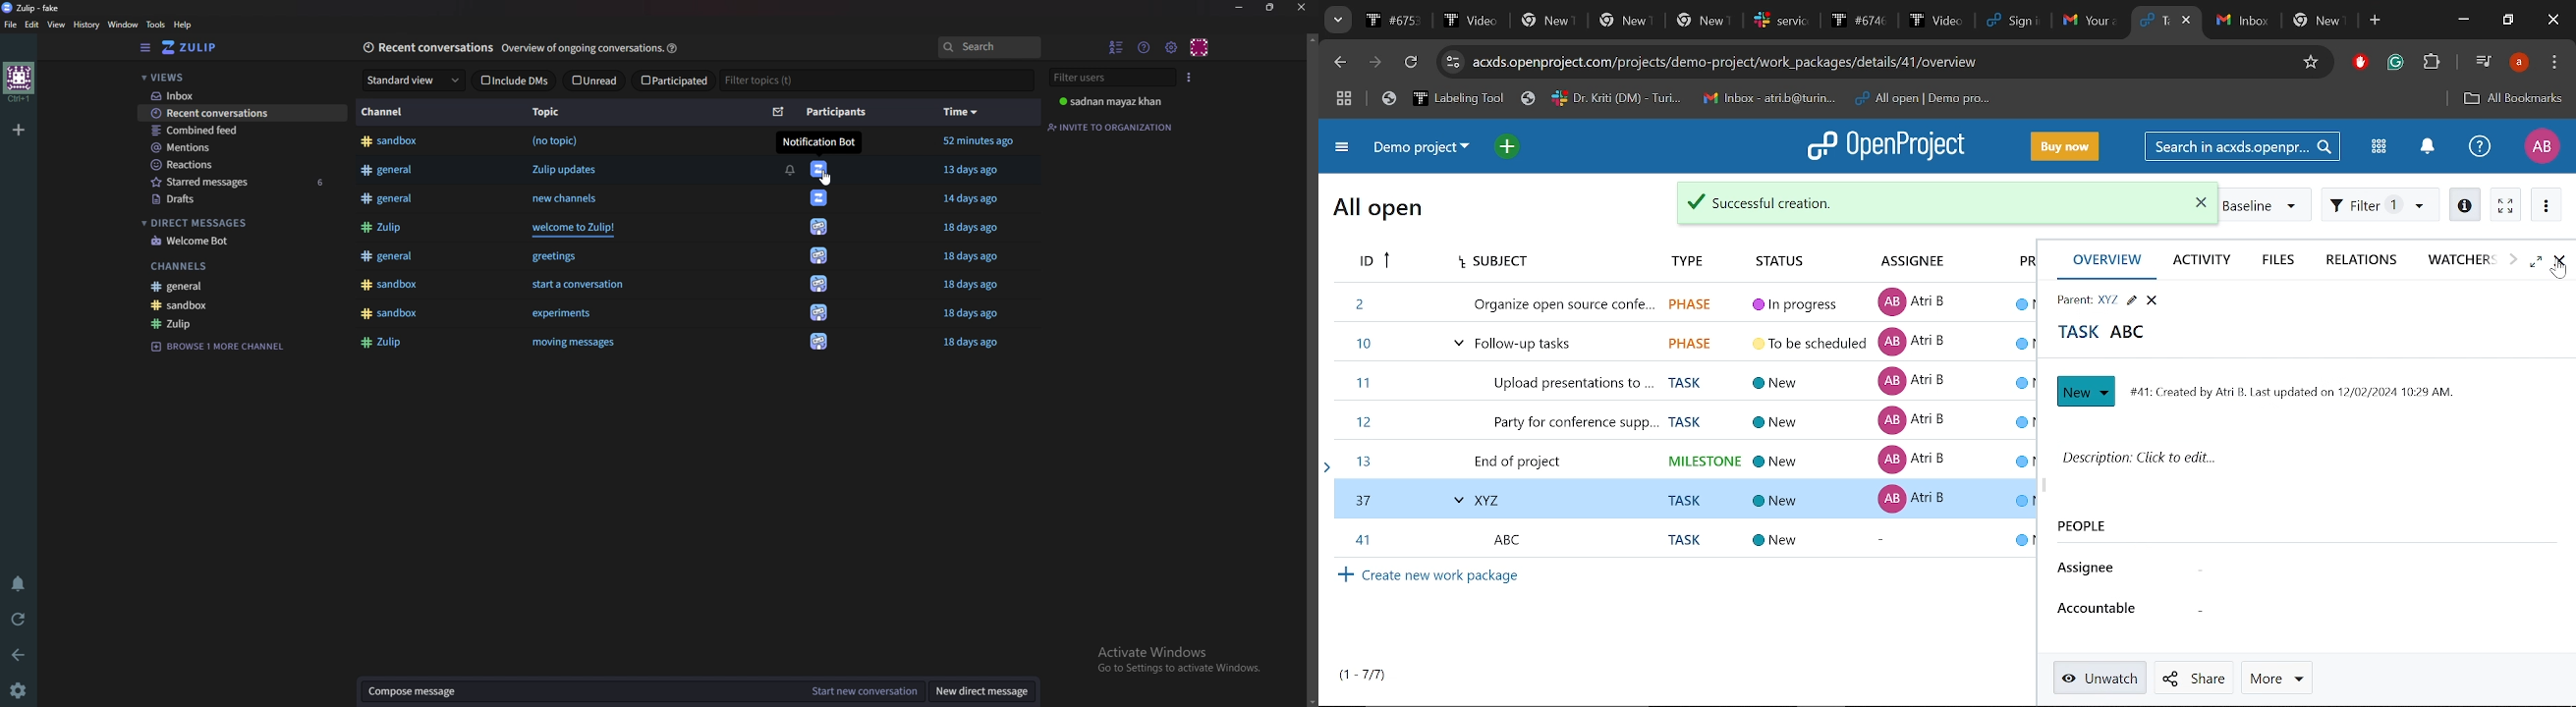 This screenshot has width=2576, height=728. What do you see at coordinates (185, 25) in the screenshot?
I see `Help` at bounding box center [185, 25].